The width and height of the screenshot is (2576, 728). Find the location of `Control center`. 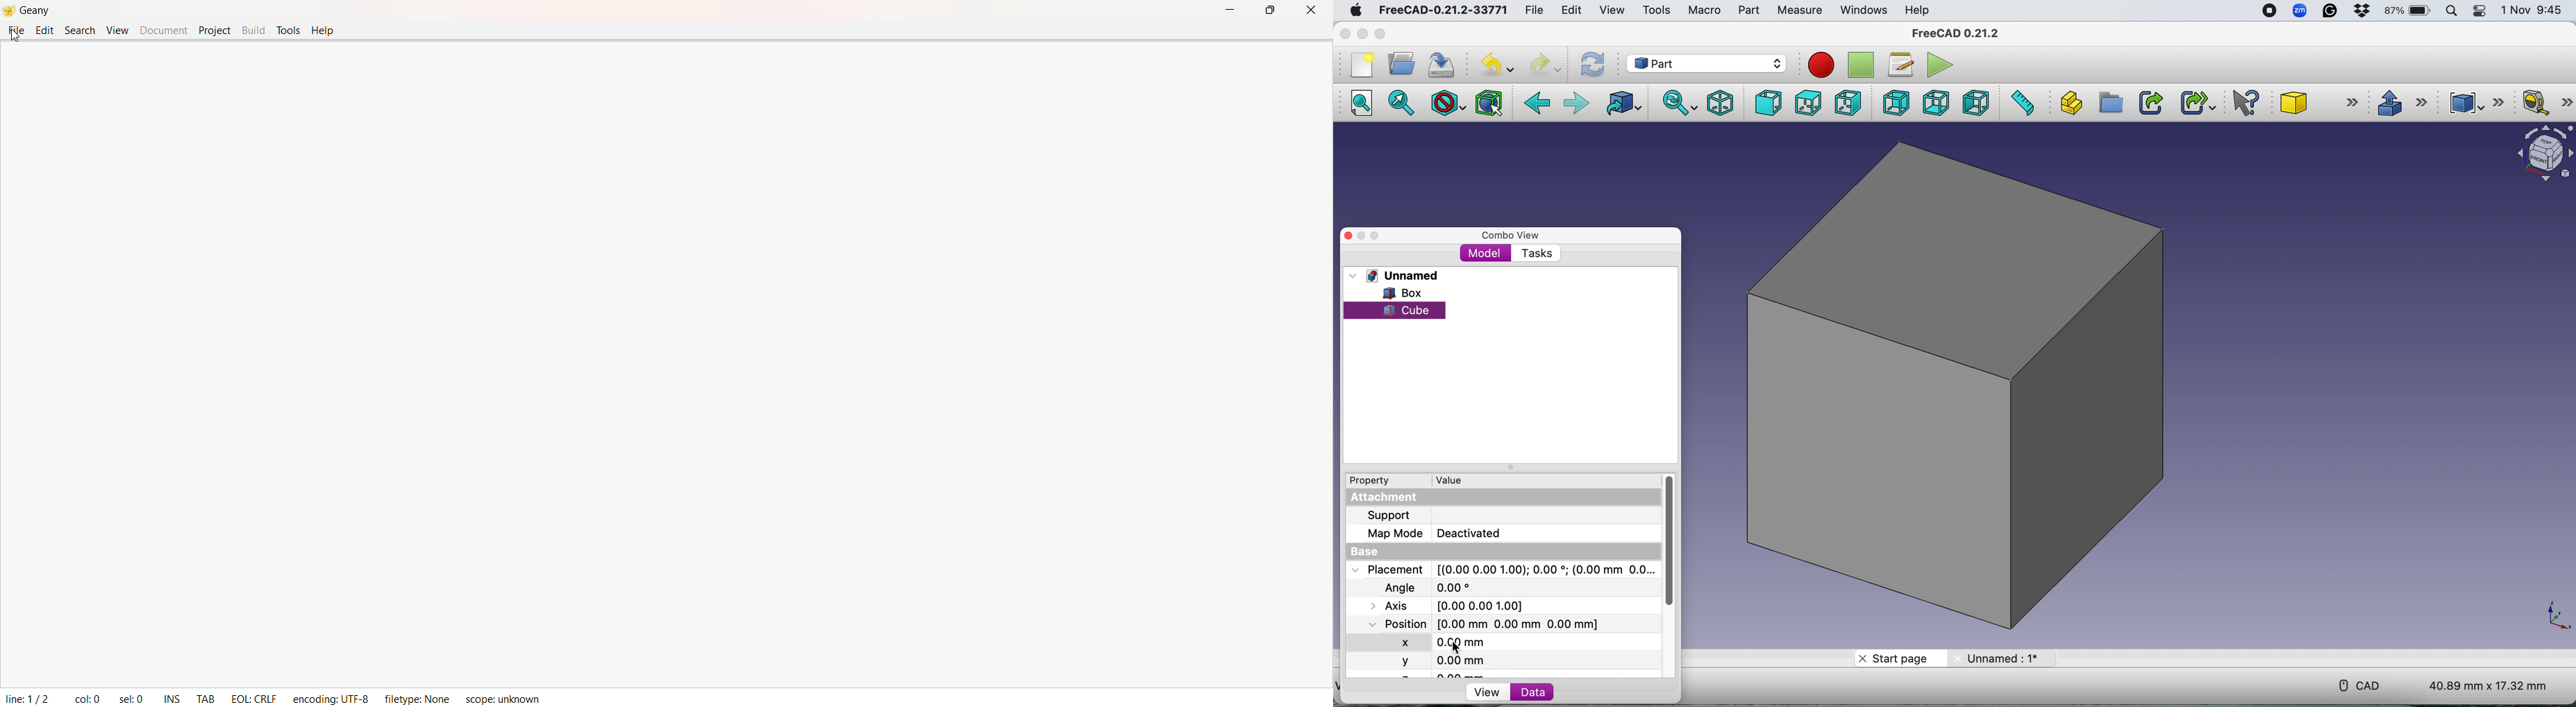

Control center is located at coordinates (2481, 11).